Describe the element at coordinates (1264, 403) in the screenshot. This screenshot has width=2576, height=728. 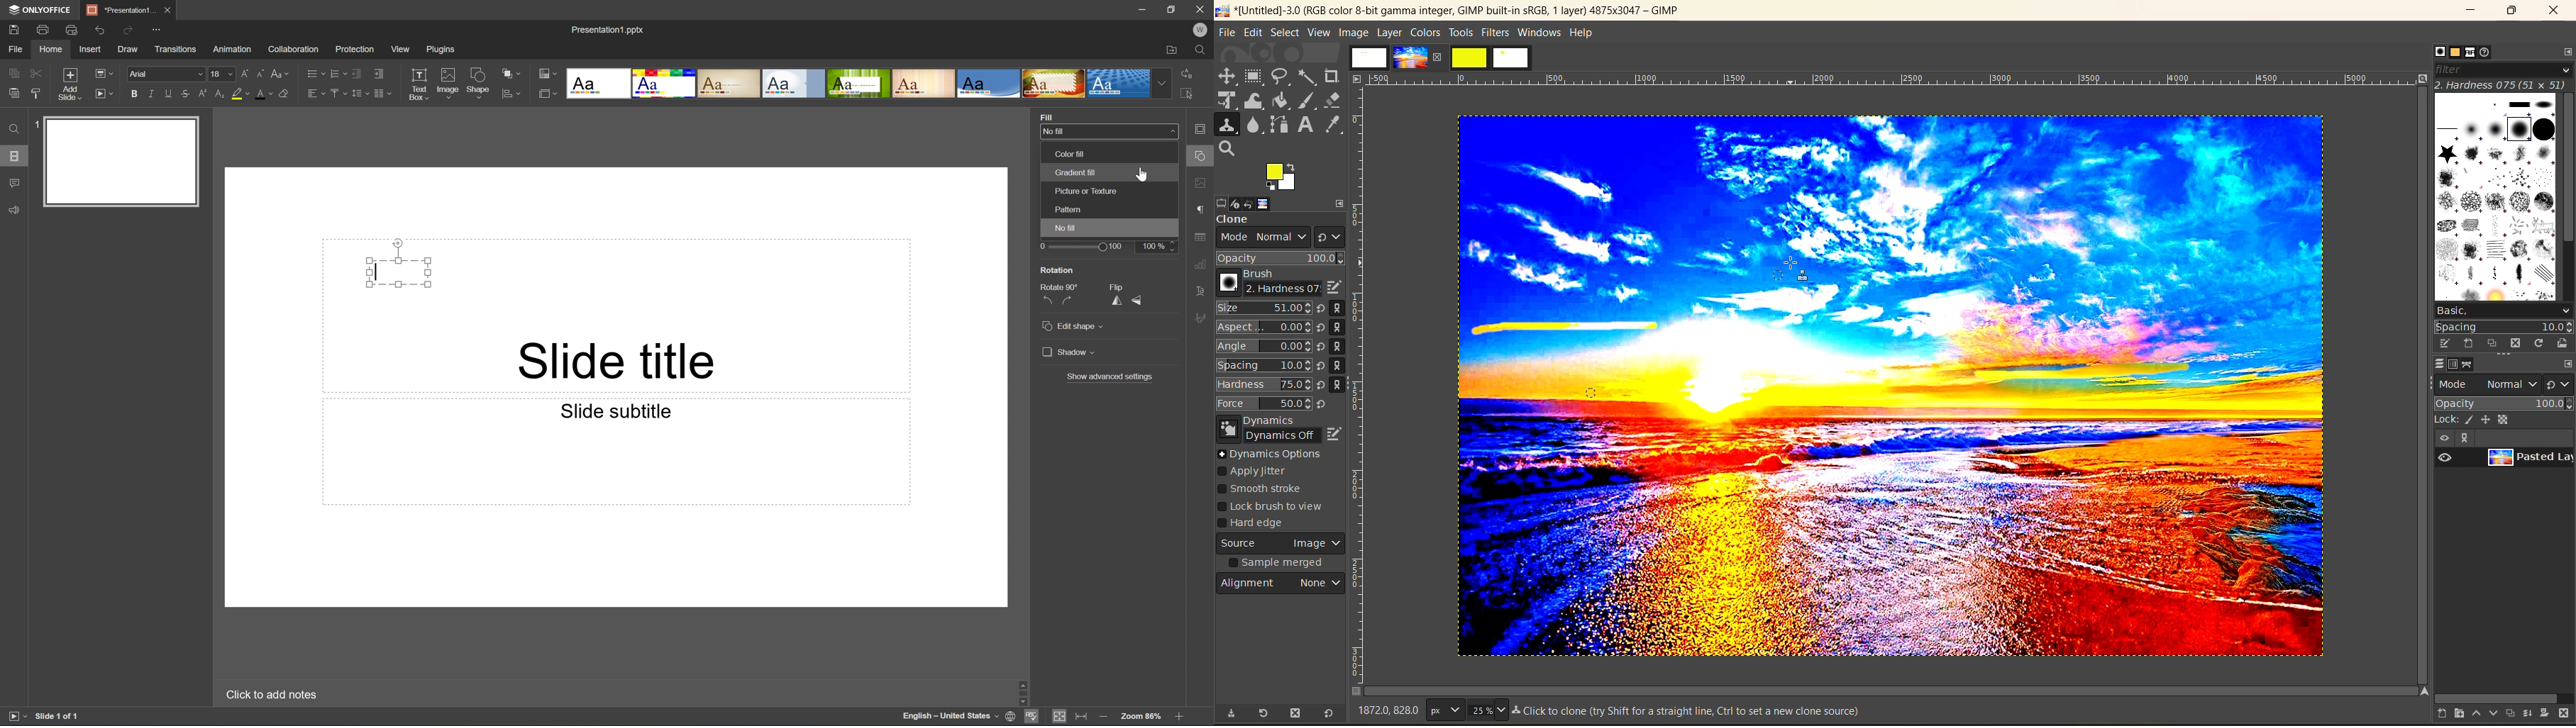
I see `Force. 50.0` at that location.